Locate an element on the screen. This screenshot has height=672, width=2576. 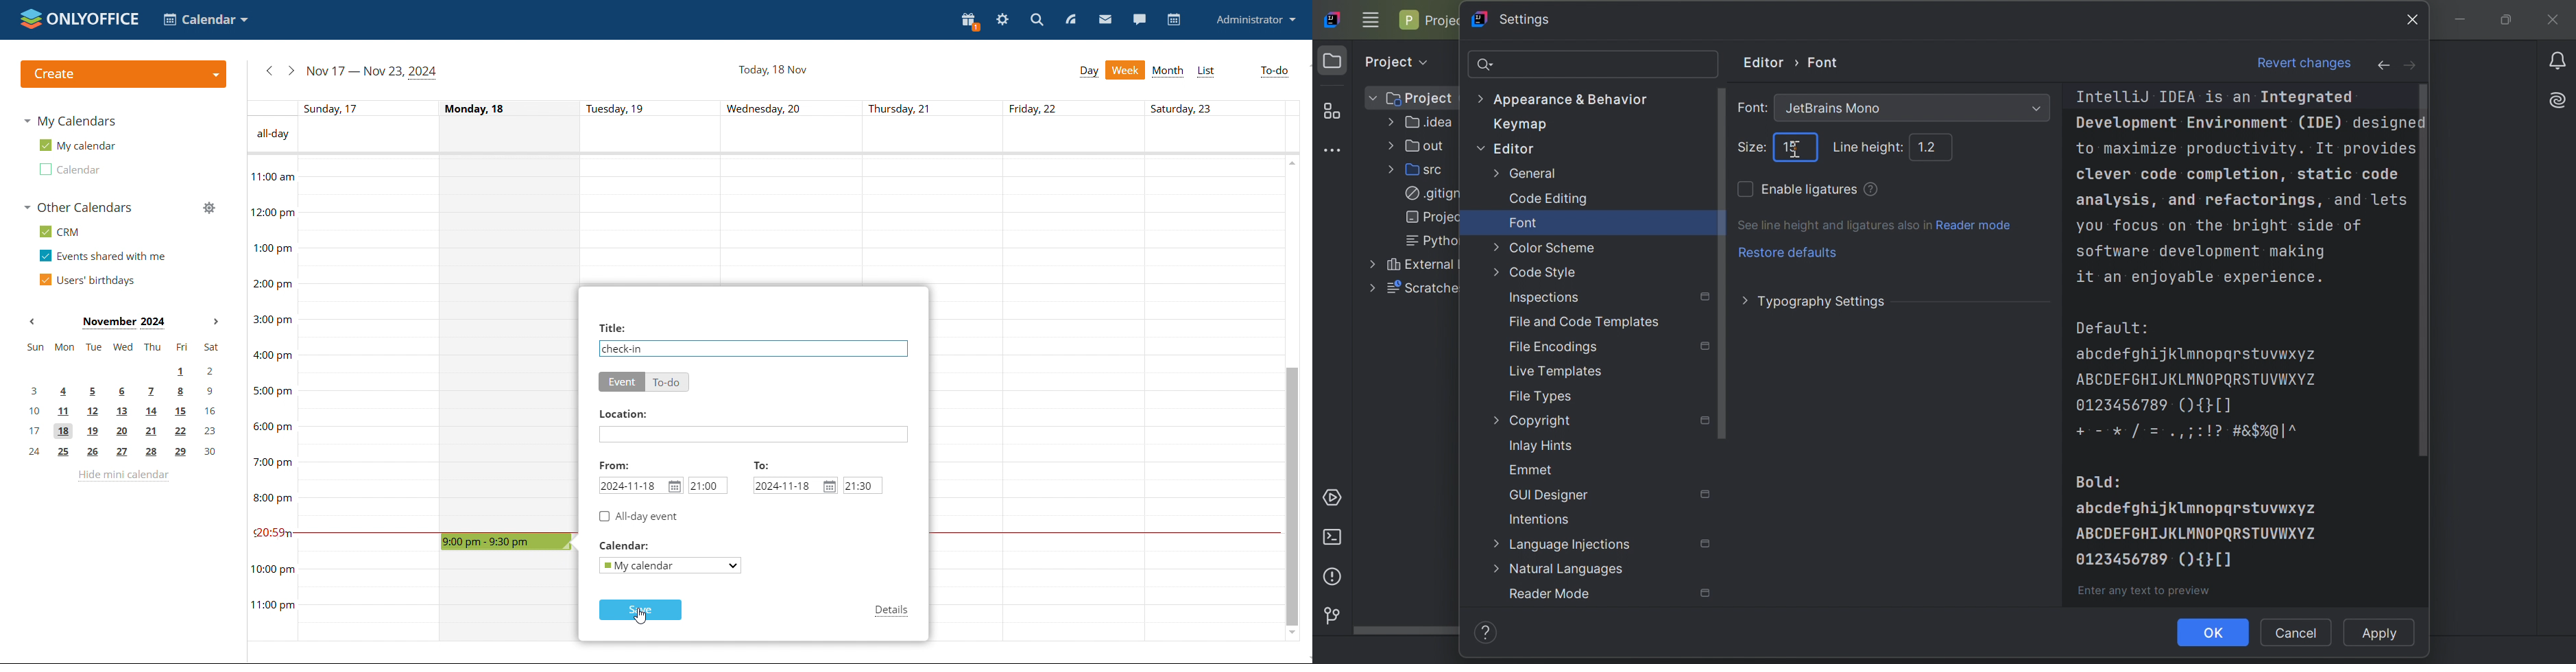
File and Code Templates is located at coordinates (1588, 322).